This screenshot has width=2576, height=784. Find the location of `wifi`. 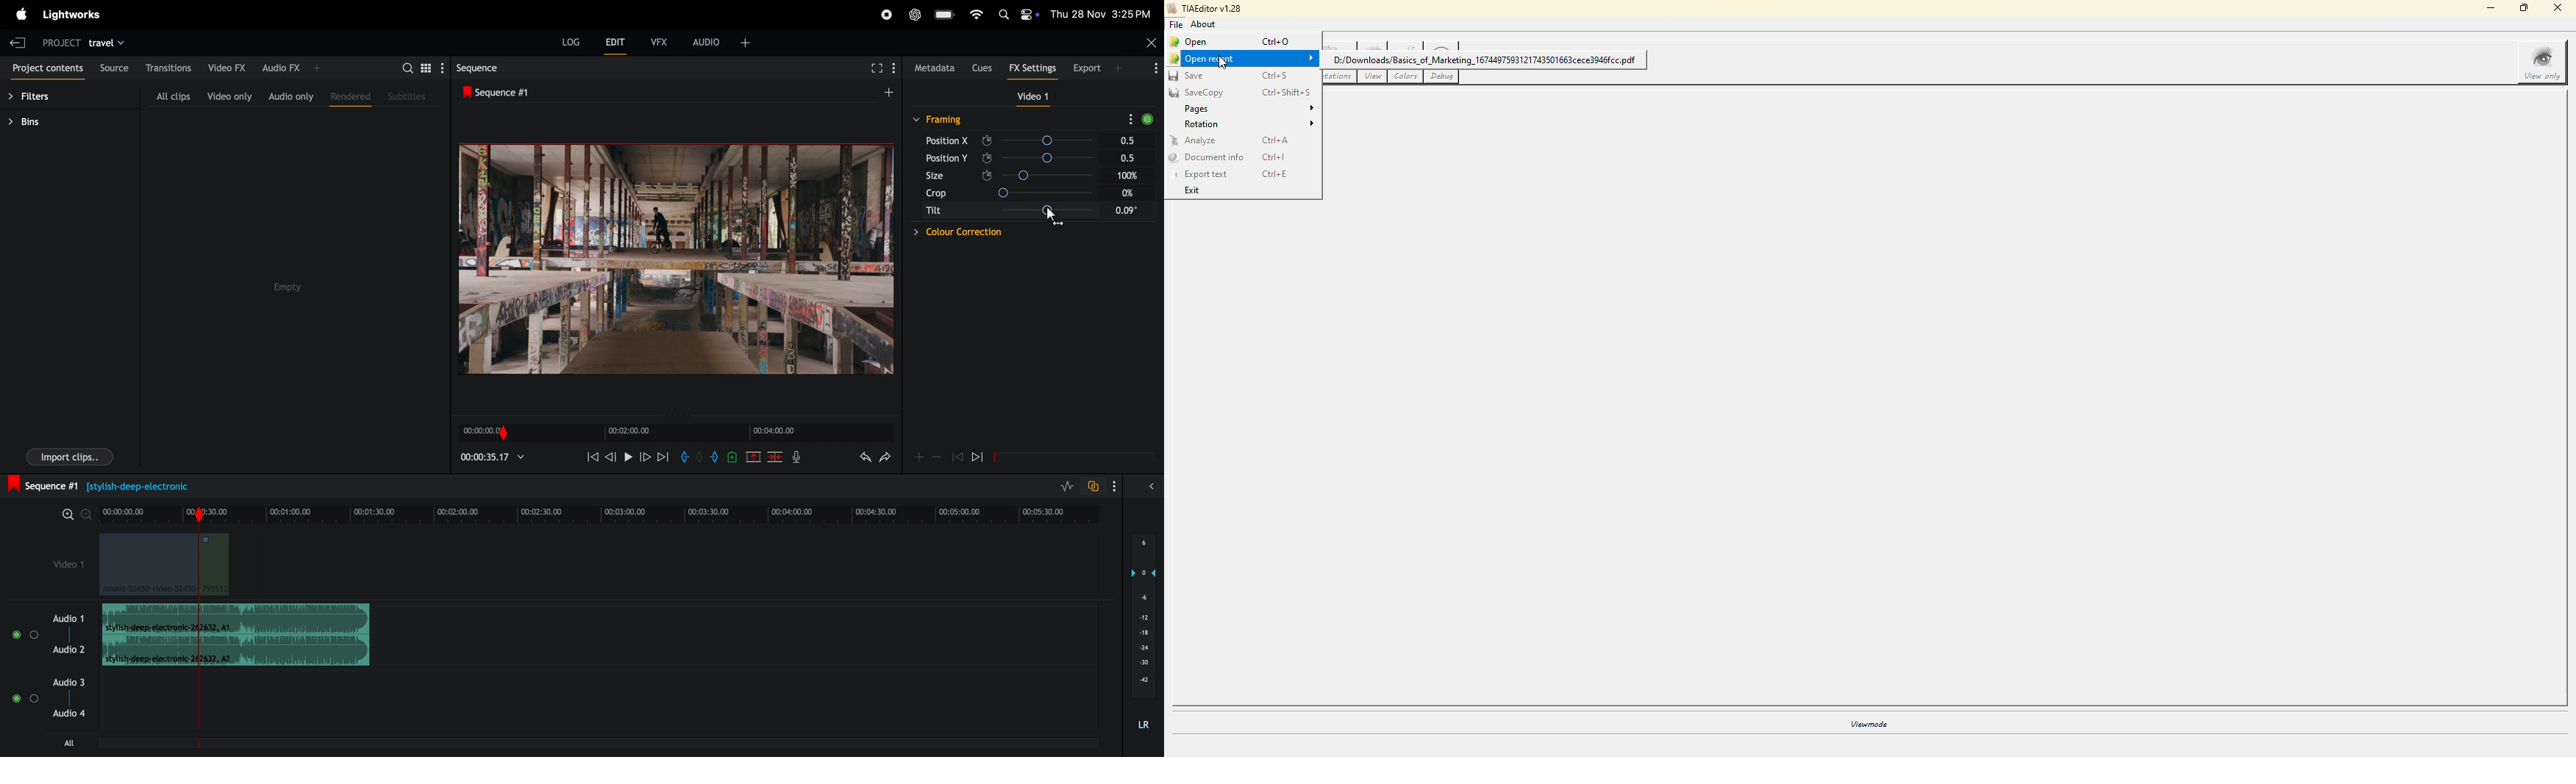

wifi is located at coordinates (974, 16).